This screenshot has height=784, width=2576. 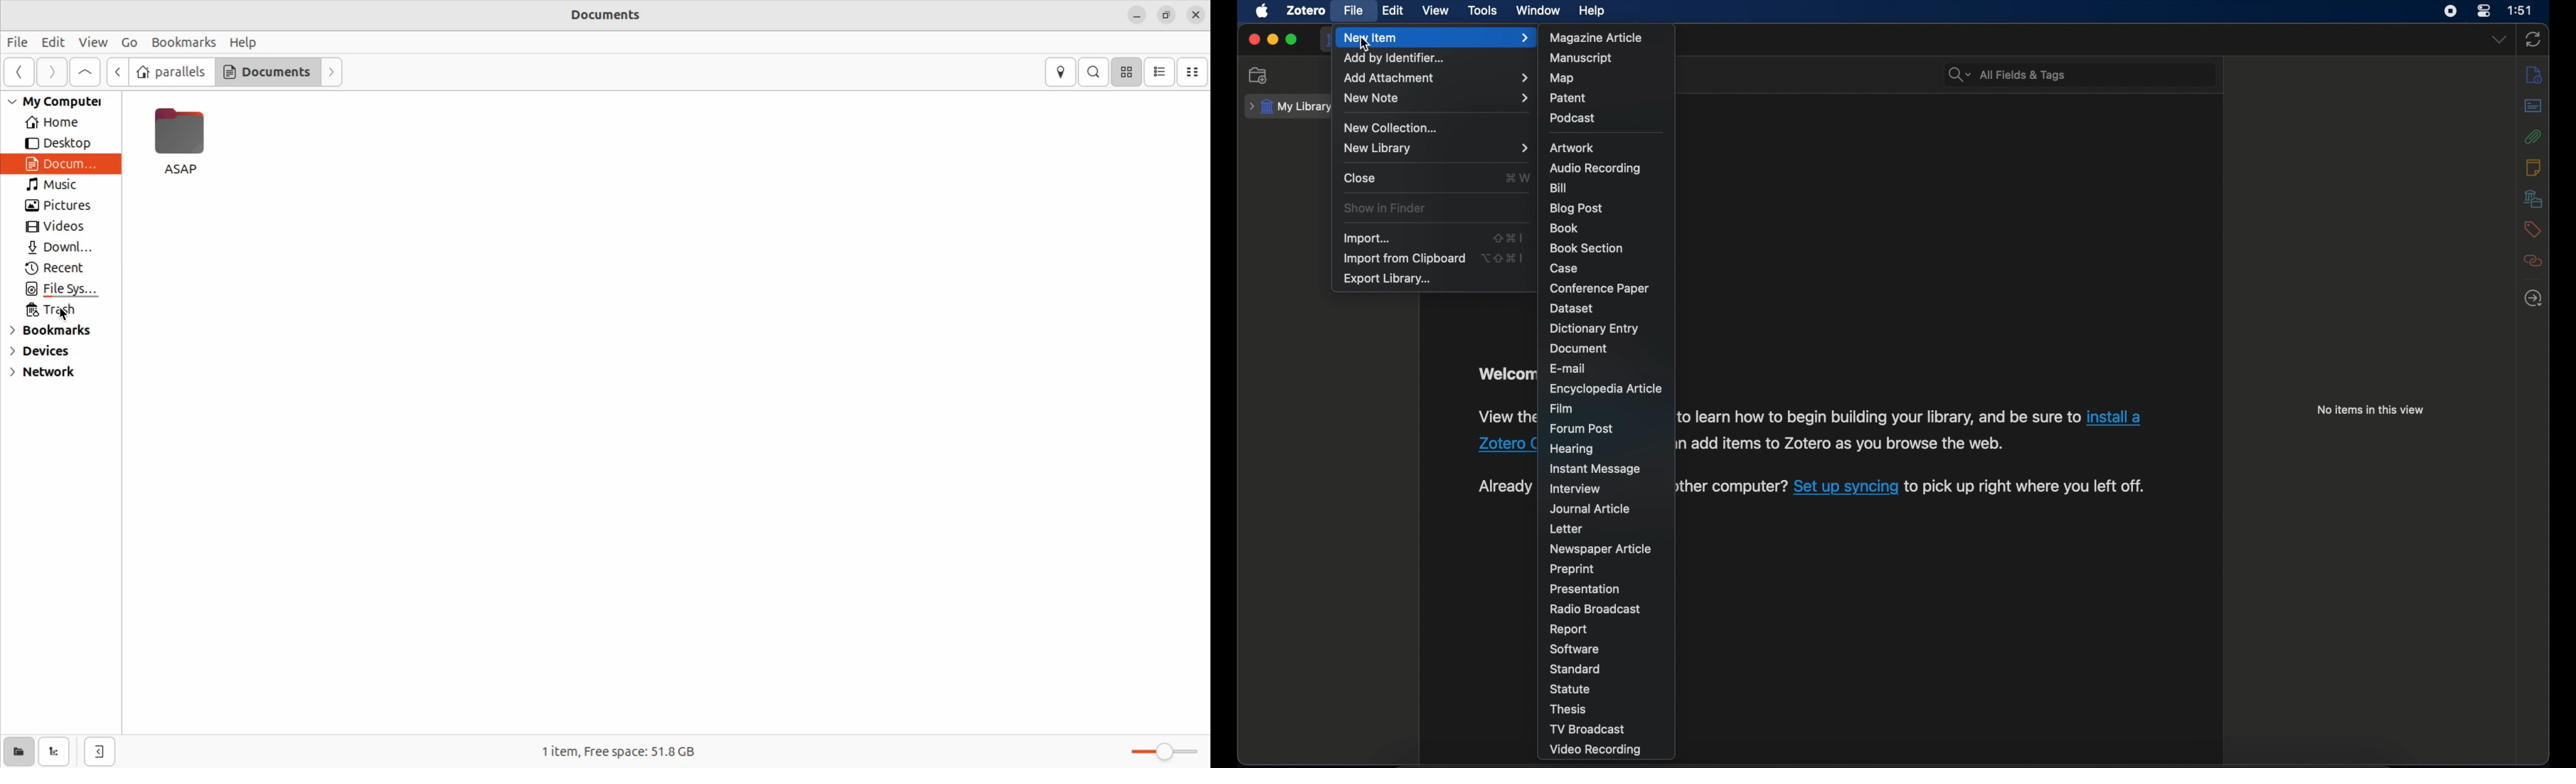 What do you see at coordinates (1580, 349) in the screenshot?
I see `document` at bounding box center [1580, 349].